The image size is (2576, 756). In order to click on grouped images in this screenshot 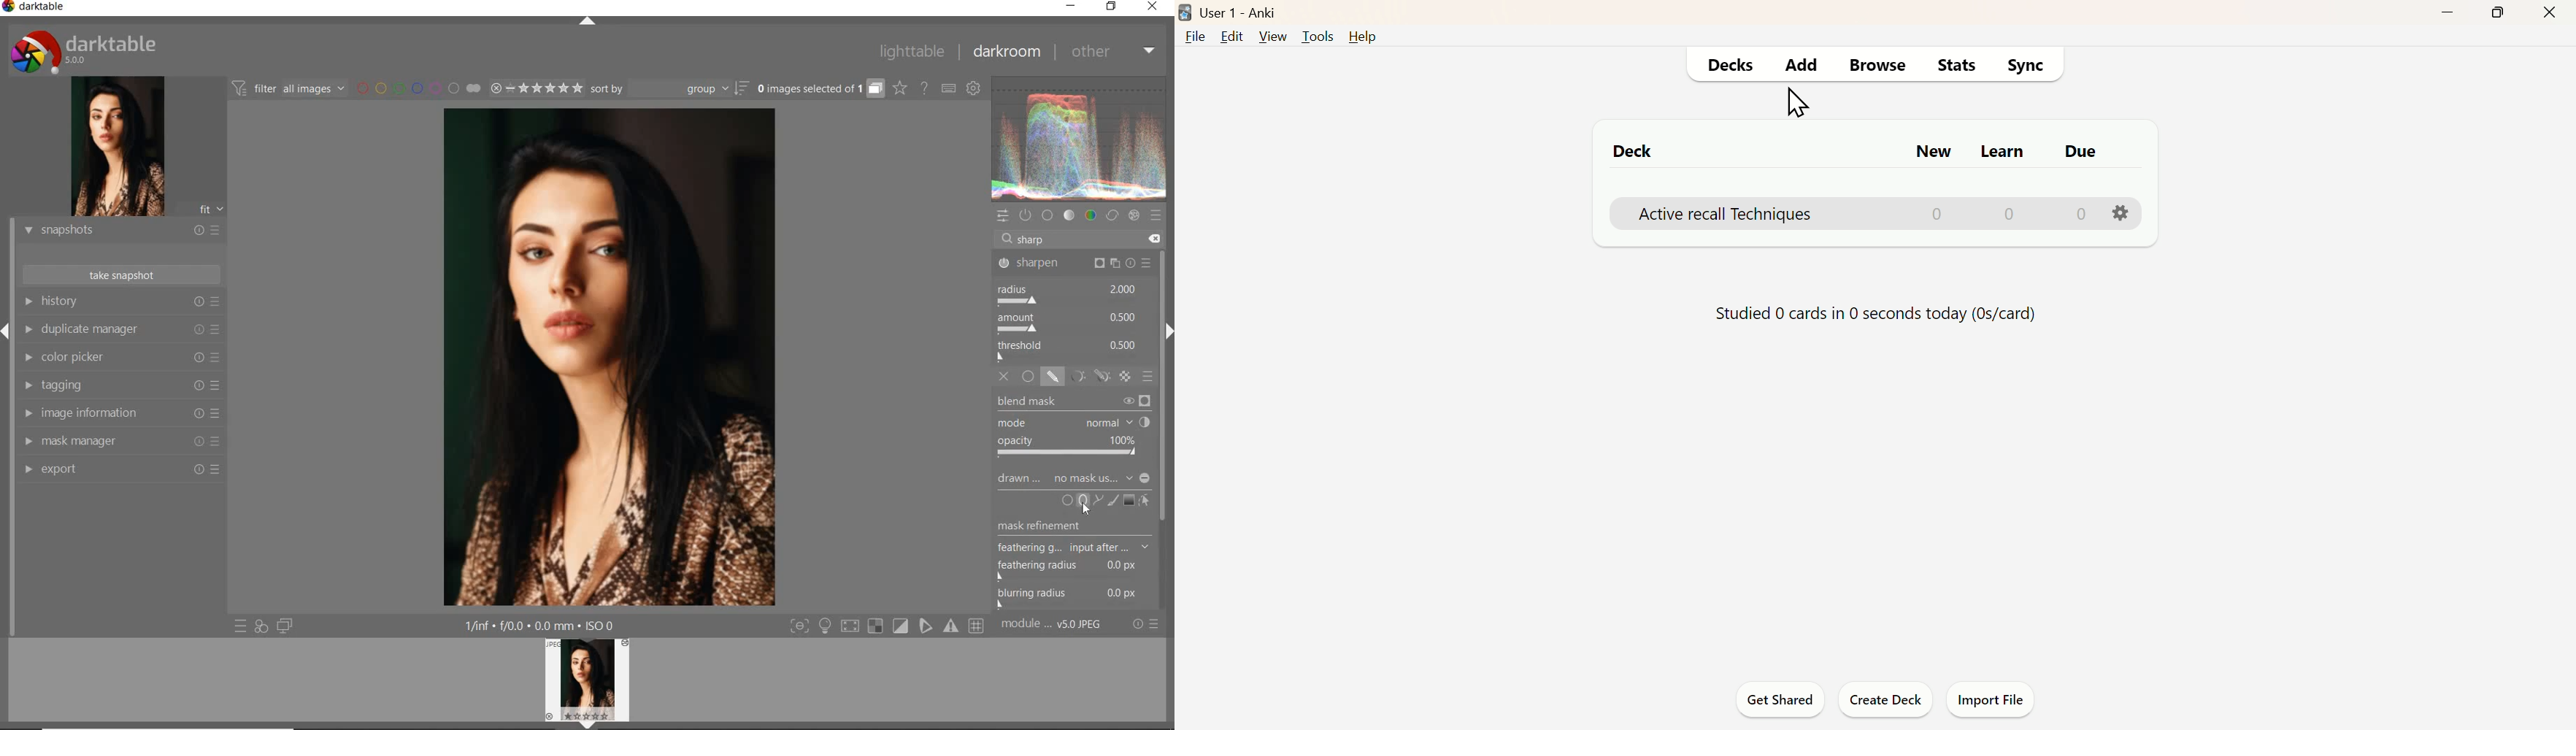, I will do `click(821, 90)`.